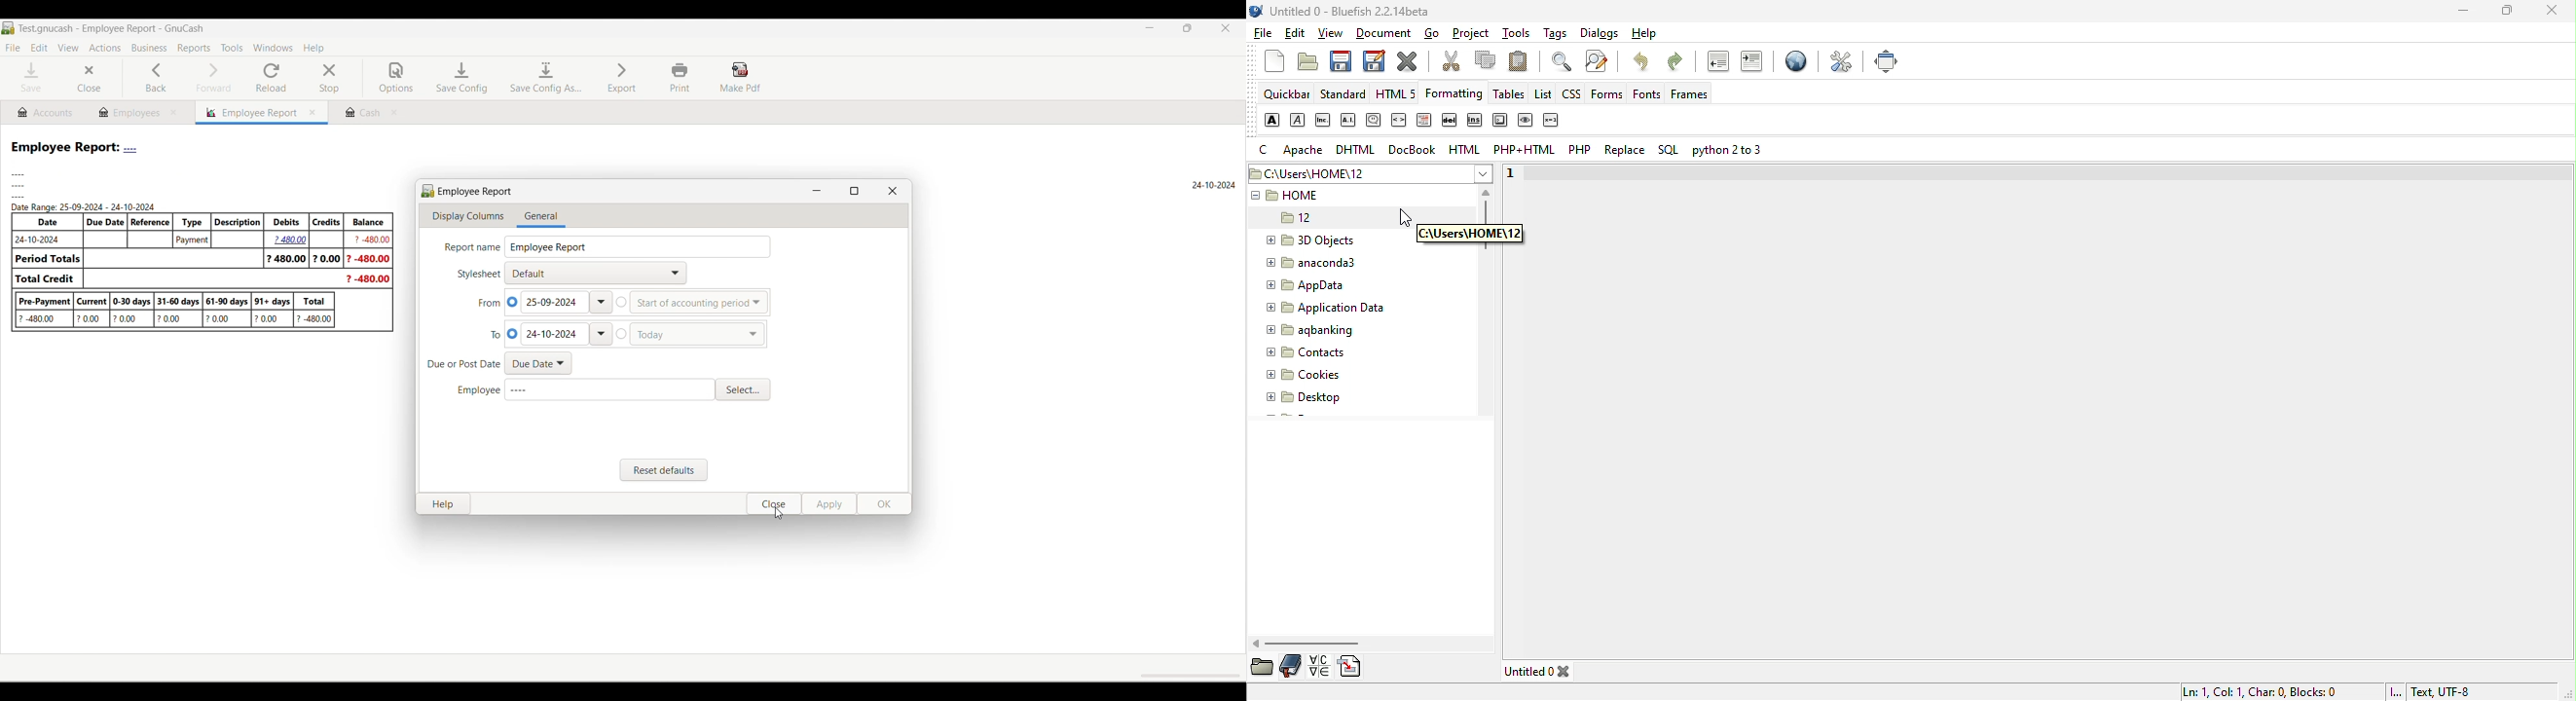 The width and height of the screenshot is (2576, 728). Describe the element at coordinates (1311, 286) in the screenshot. I see `appdata` at that location.